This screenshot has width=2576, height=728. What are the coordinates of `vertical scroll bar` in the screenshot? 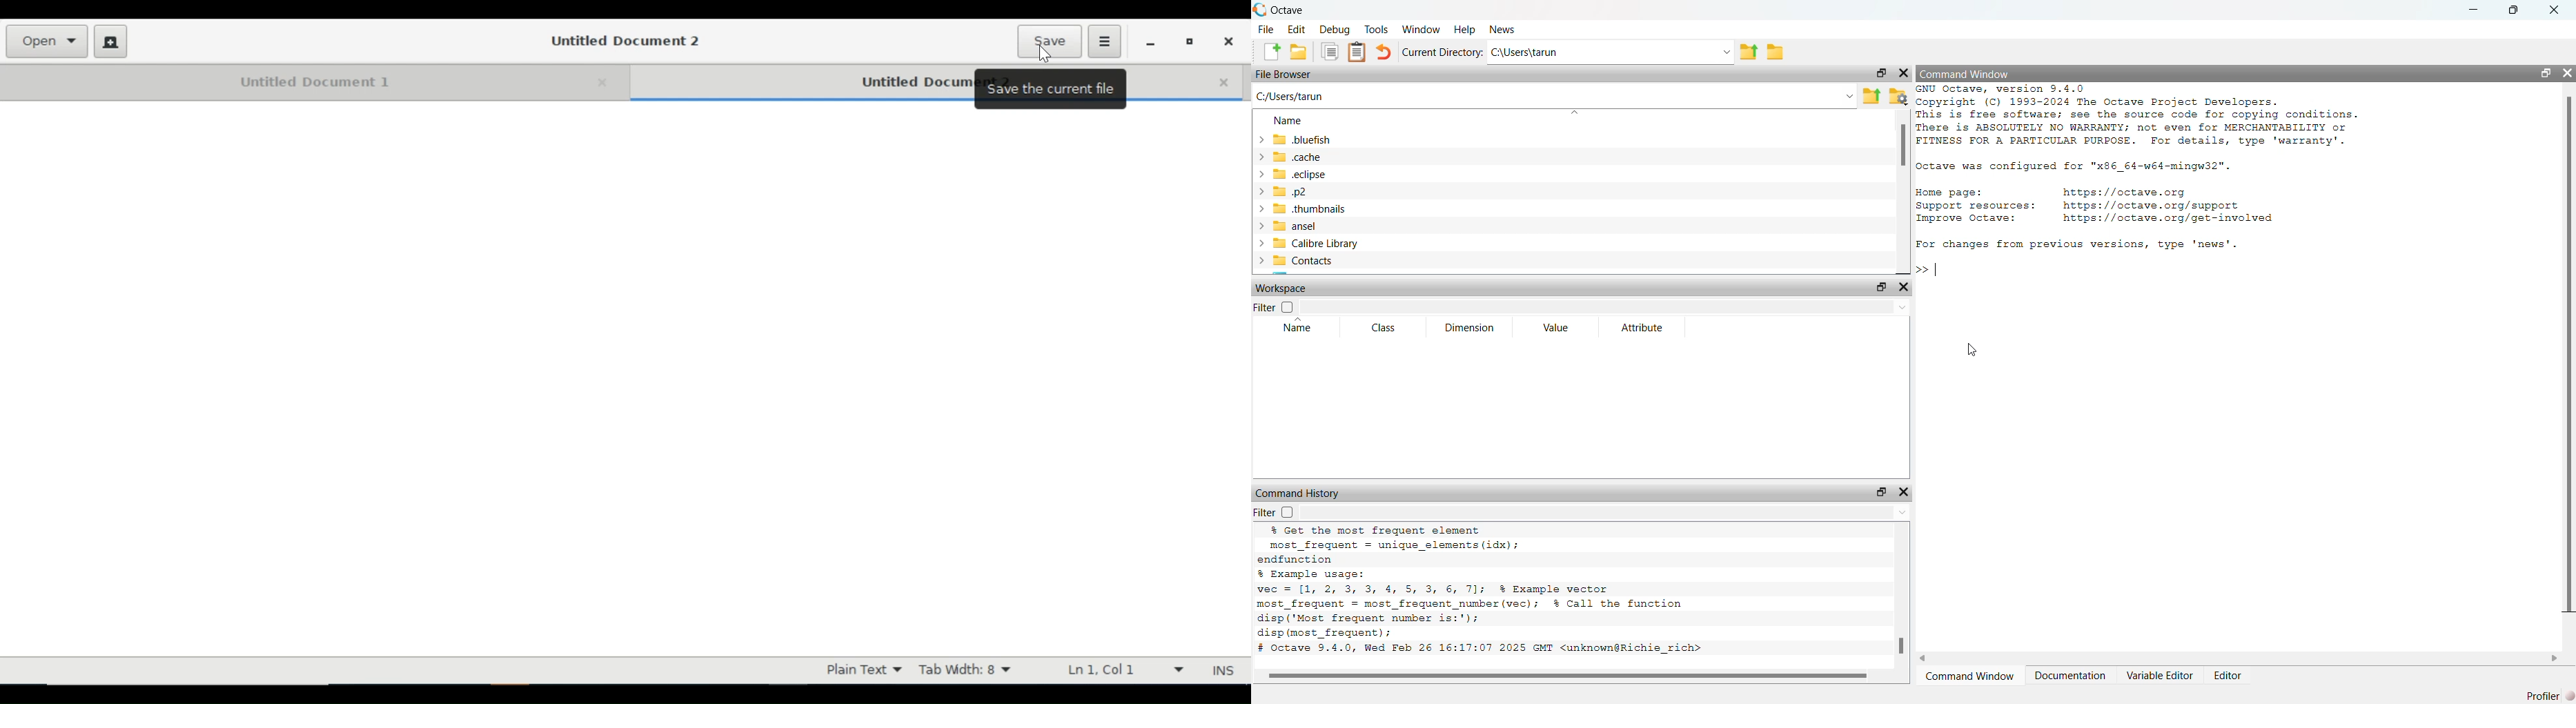 It's located at (2568, 369).